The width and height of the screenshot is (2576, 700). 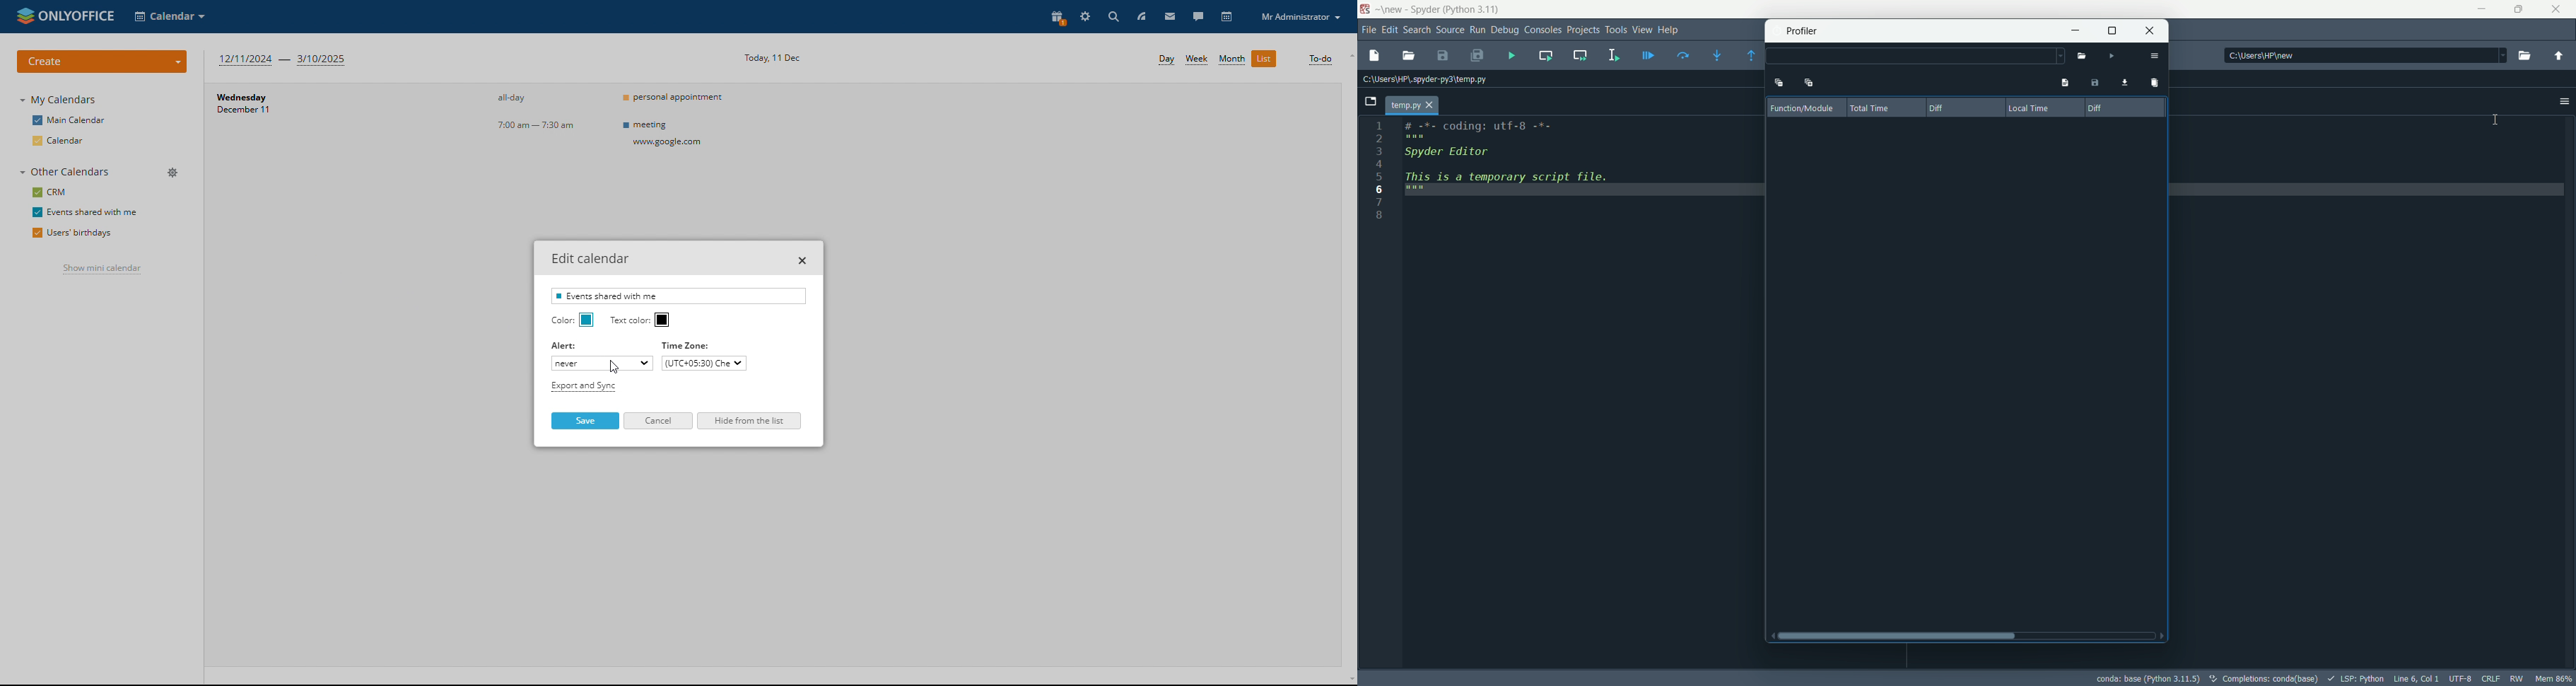 What do you see at coordinates (2150, 31) in the screenshot?
I see `close profiler window` at bounding box center [2150, 31].